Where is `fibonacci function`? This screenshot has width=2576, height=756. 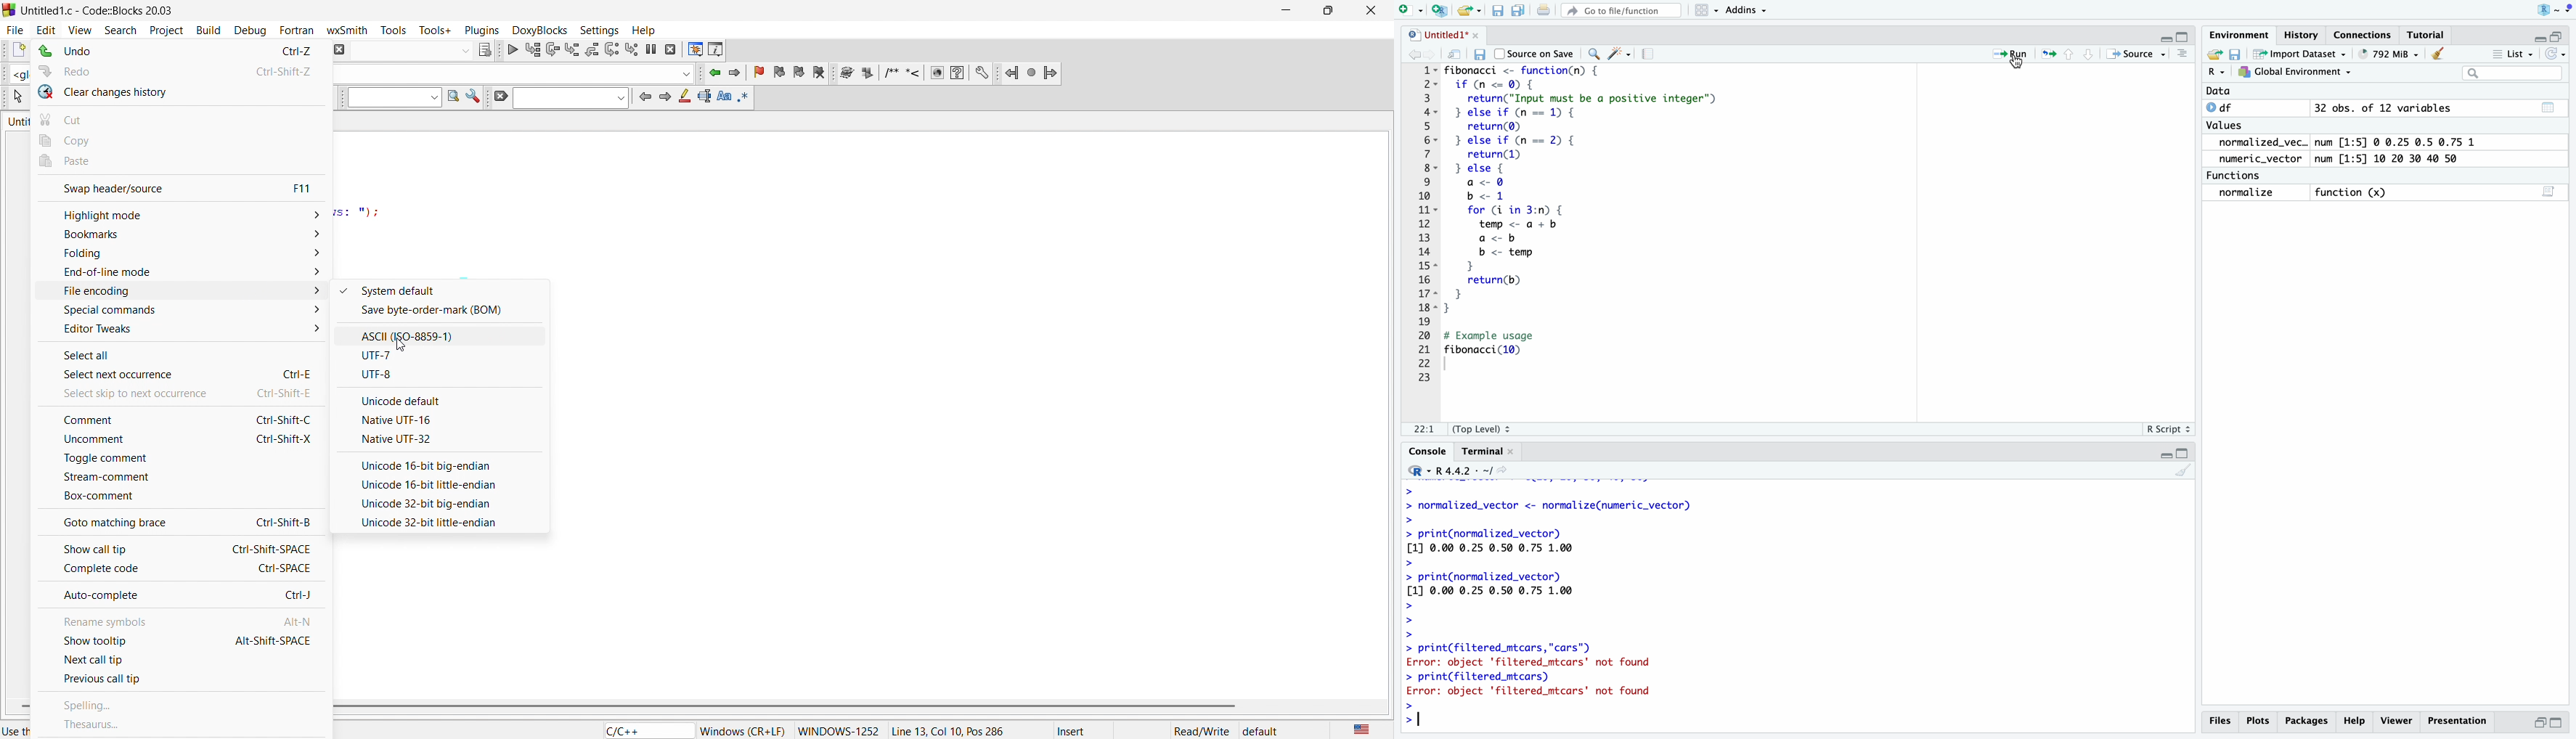
fibonacci function is located at coordinates (1528, 71).